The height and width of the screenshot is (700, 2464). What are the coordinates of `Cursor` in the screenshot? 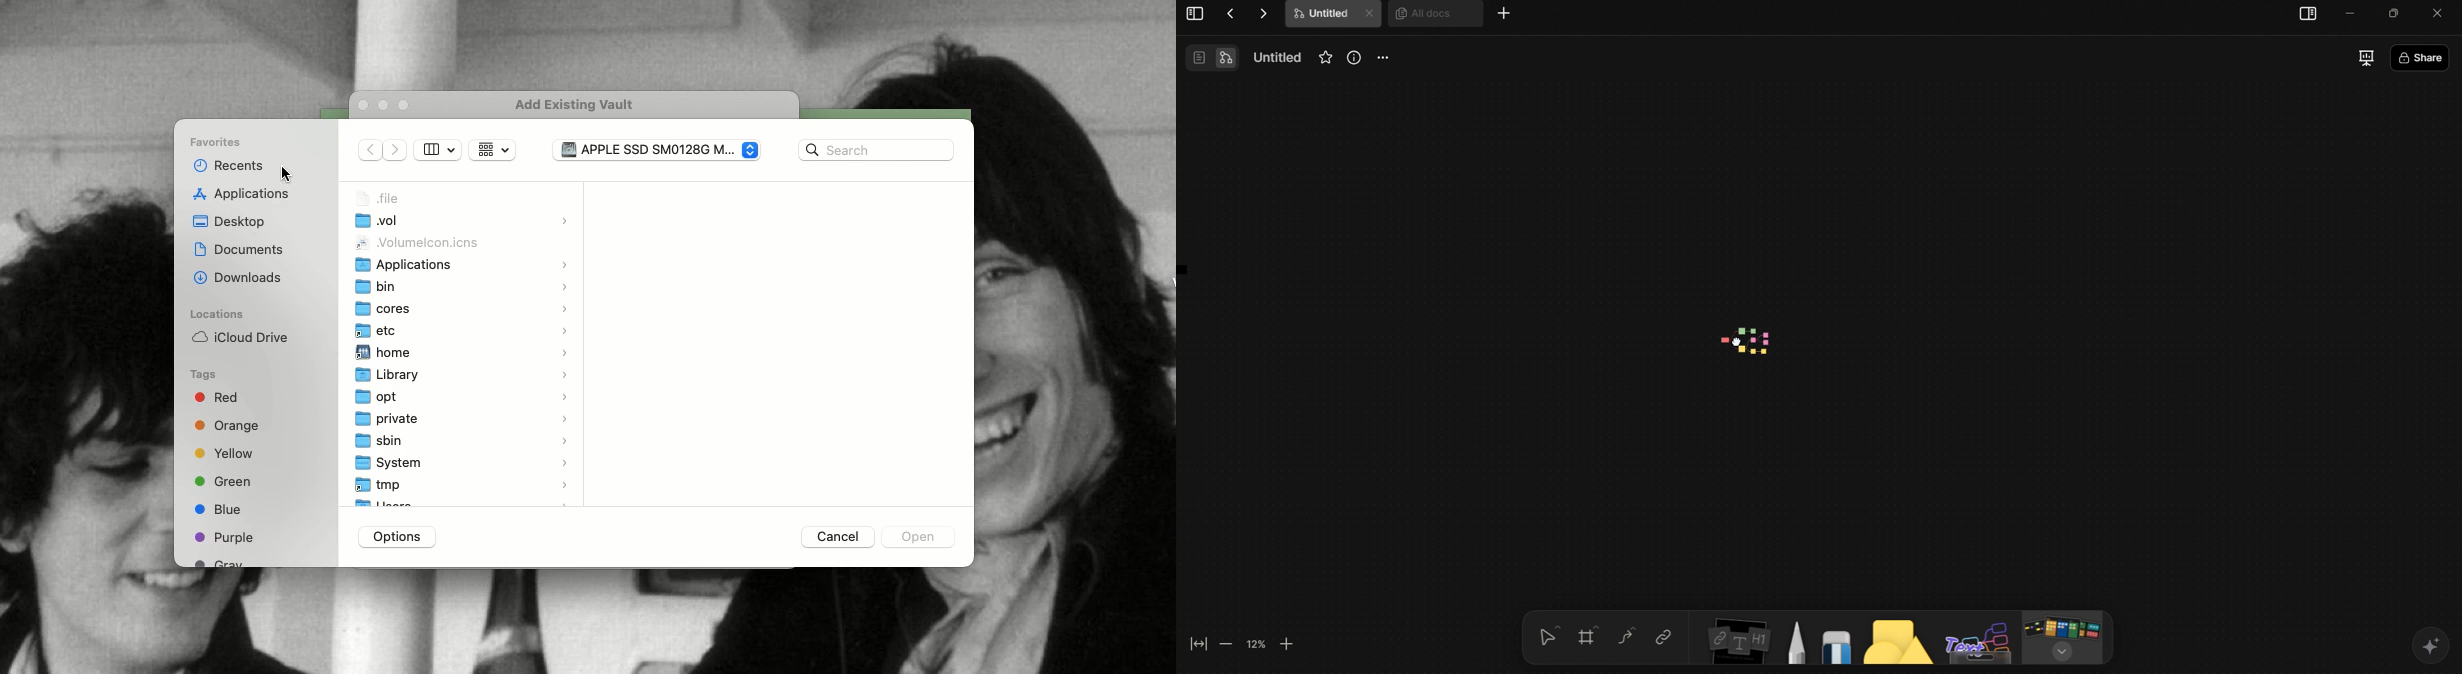 It's located at (287, 173).